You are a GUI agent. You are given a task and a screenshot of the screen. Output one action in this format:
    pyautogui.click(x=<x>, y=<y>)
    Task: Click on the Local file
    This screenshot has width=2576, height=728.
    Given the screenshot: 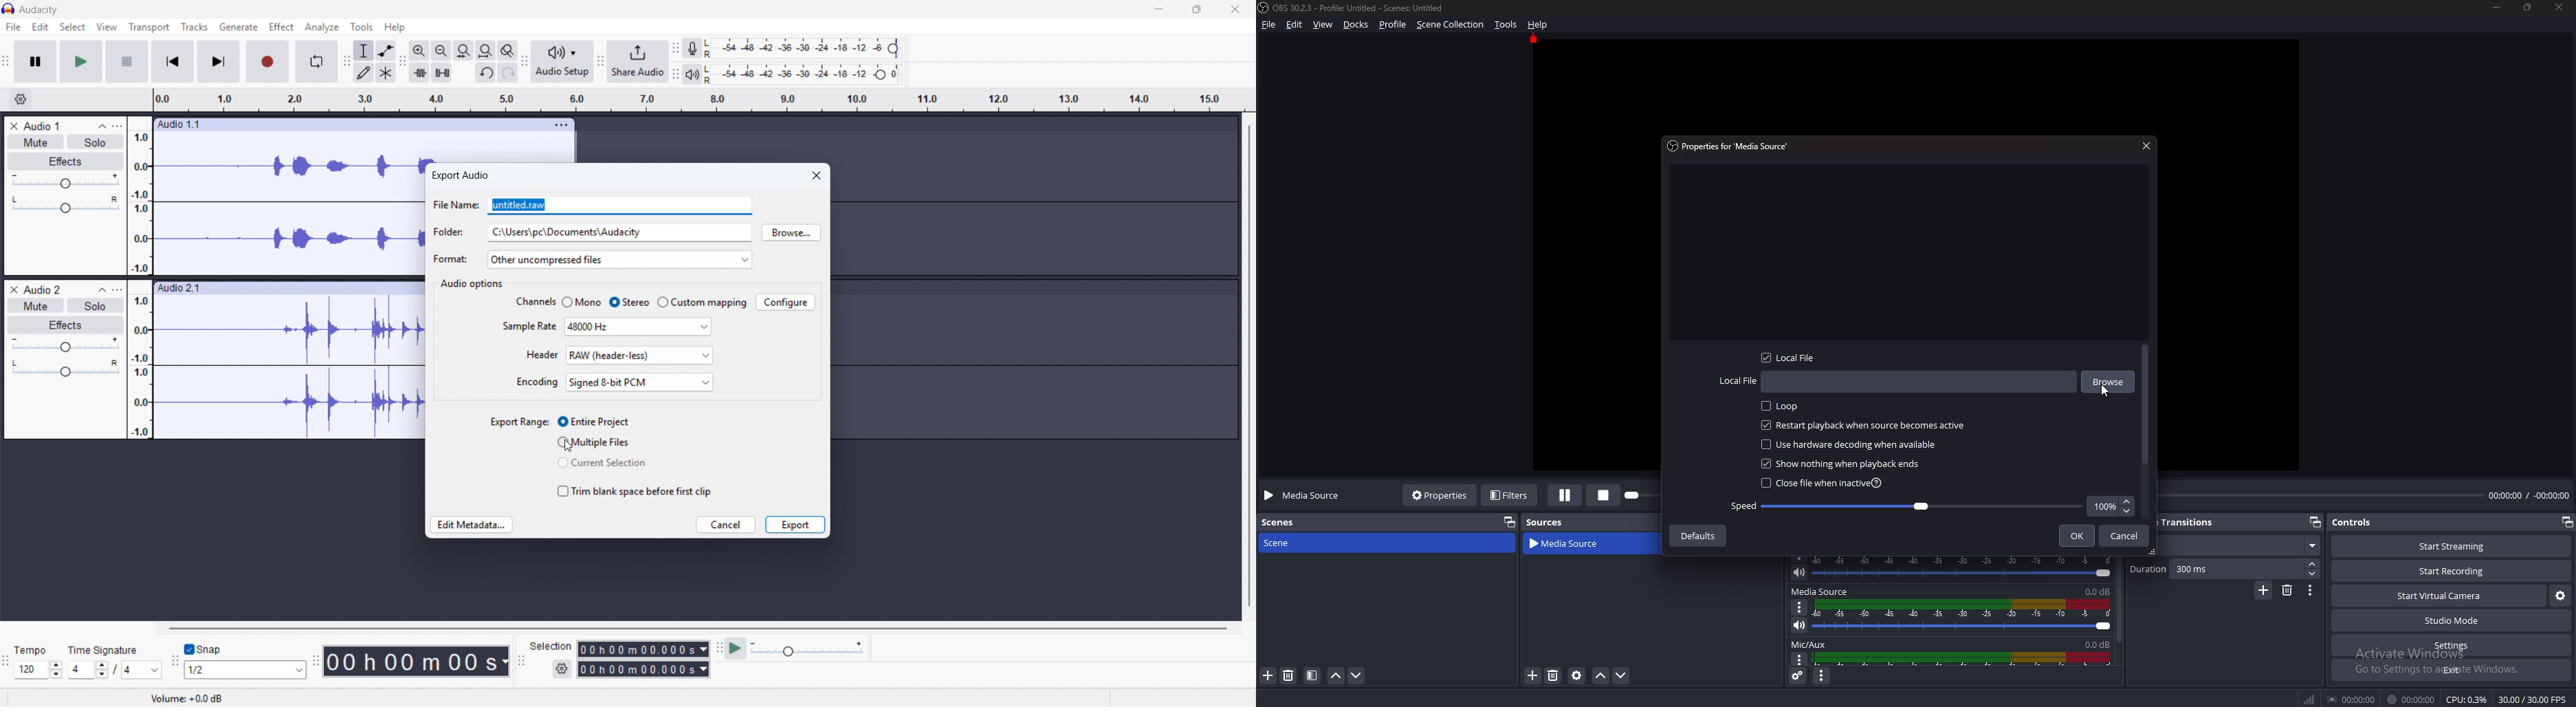 What is the action you would take?
    pyautogui.click(x=1897, y=382)
    